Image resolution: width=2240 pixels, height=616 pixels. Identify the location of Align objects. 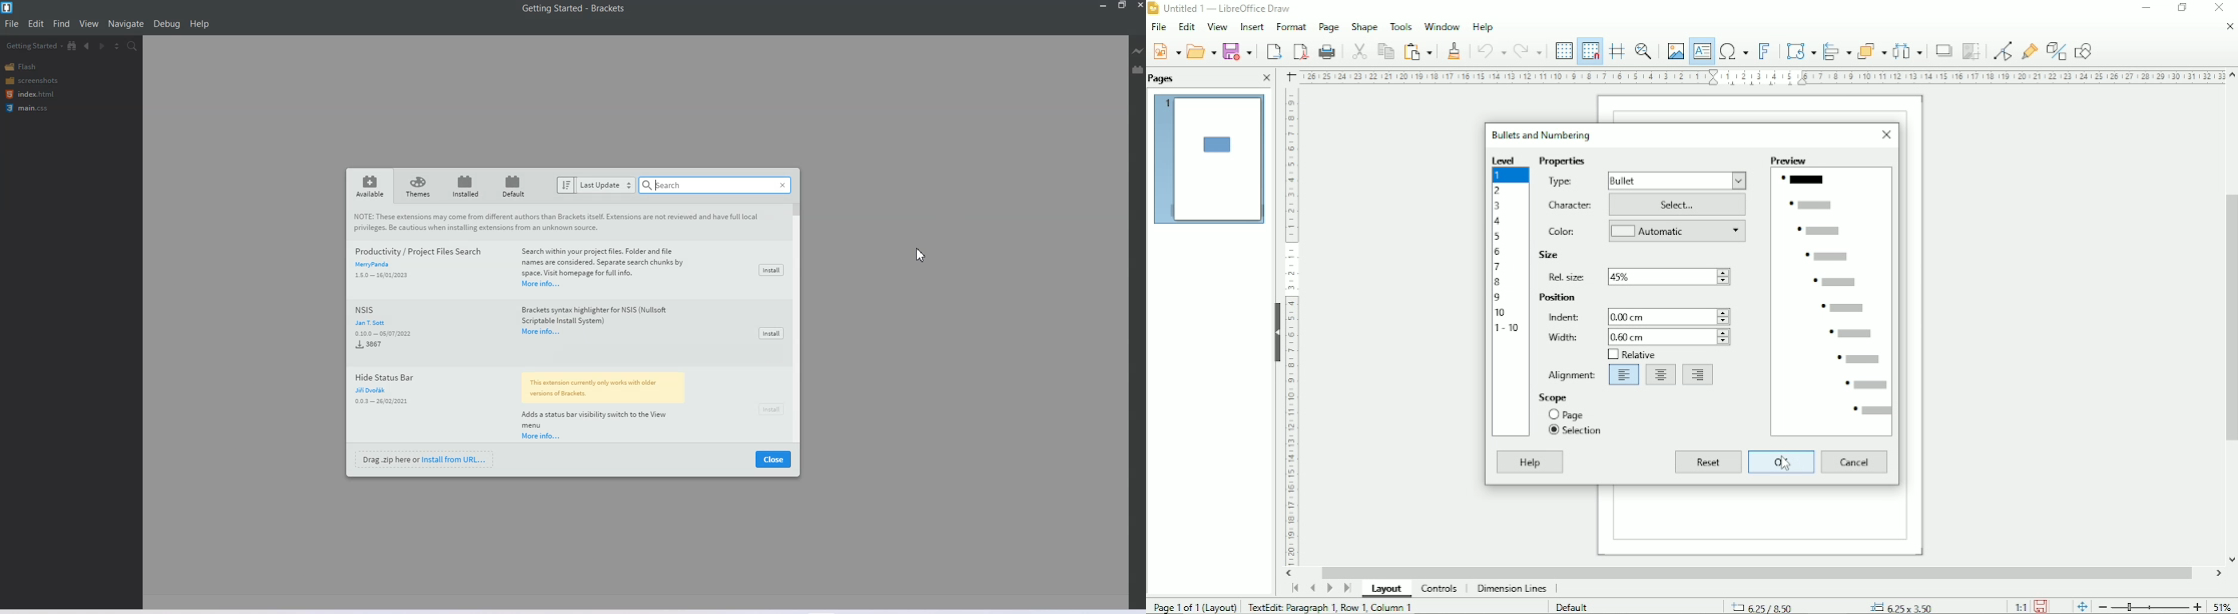
(1836, 49).